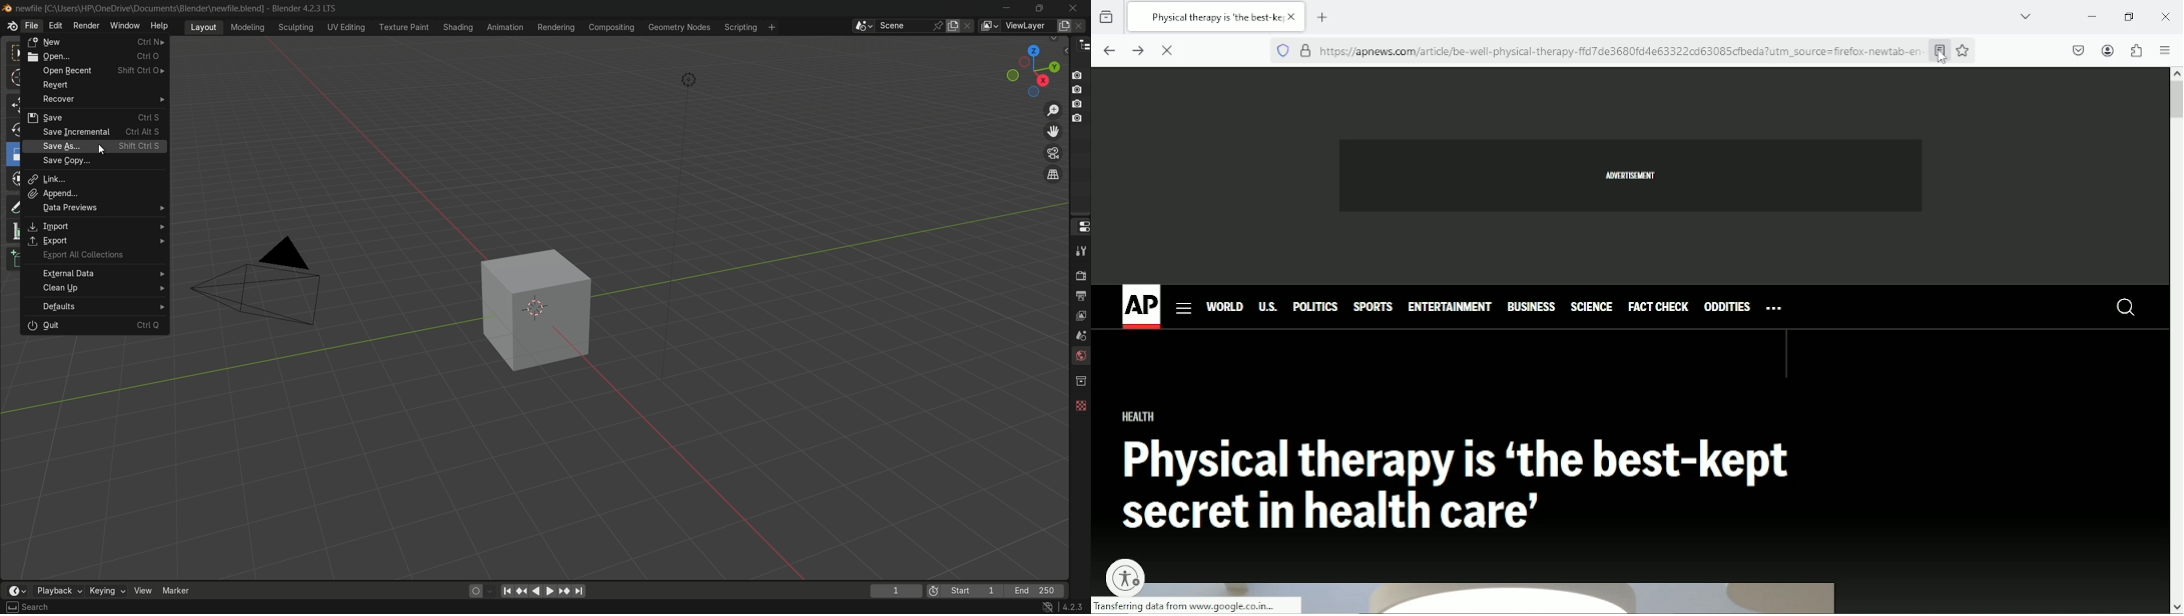 The image size is (2184, 616). I want to click on BUSINESS, so click(1532, 307).